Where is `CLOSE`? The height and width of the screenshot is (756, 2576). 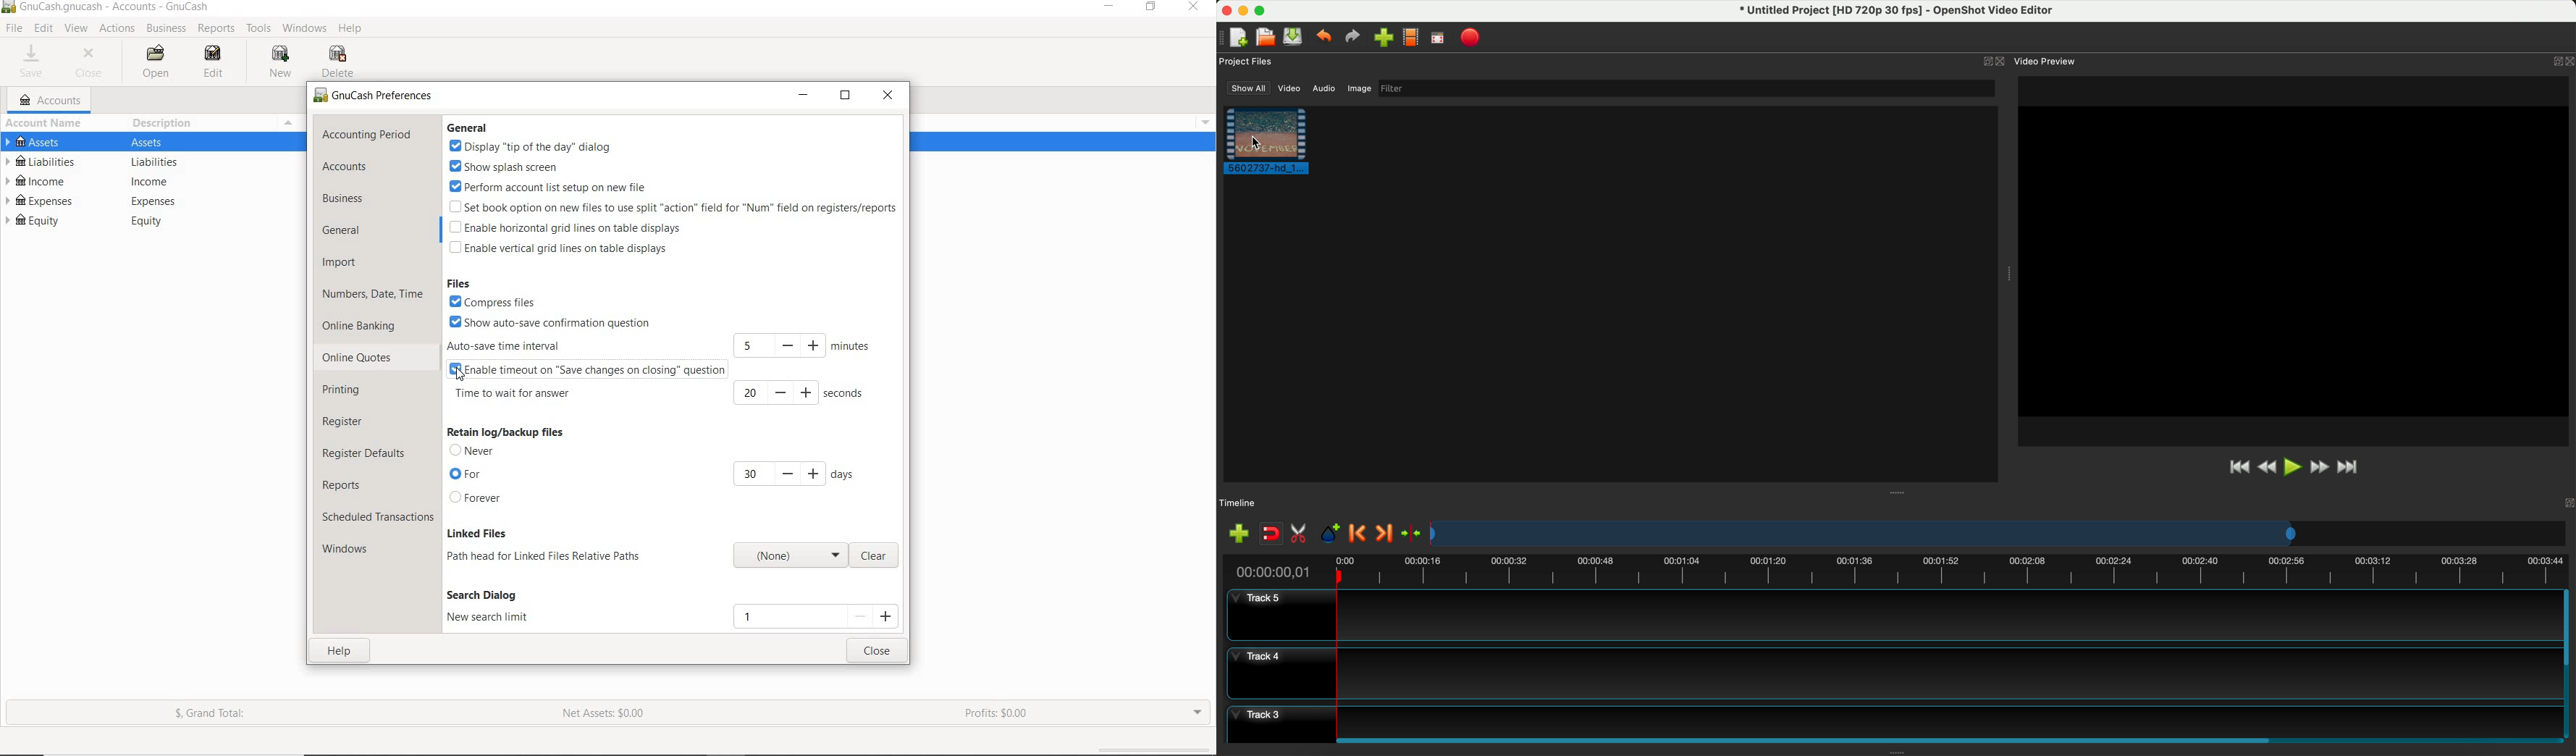
CLOSE is located at coordinates (887, 651).